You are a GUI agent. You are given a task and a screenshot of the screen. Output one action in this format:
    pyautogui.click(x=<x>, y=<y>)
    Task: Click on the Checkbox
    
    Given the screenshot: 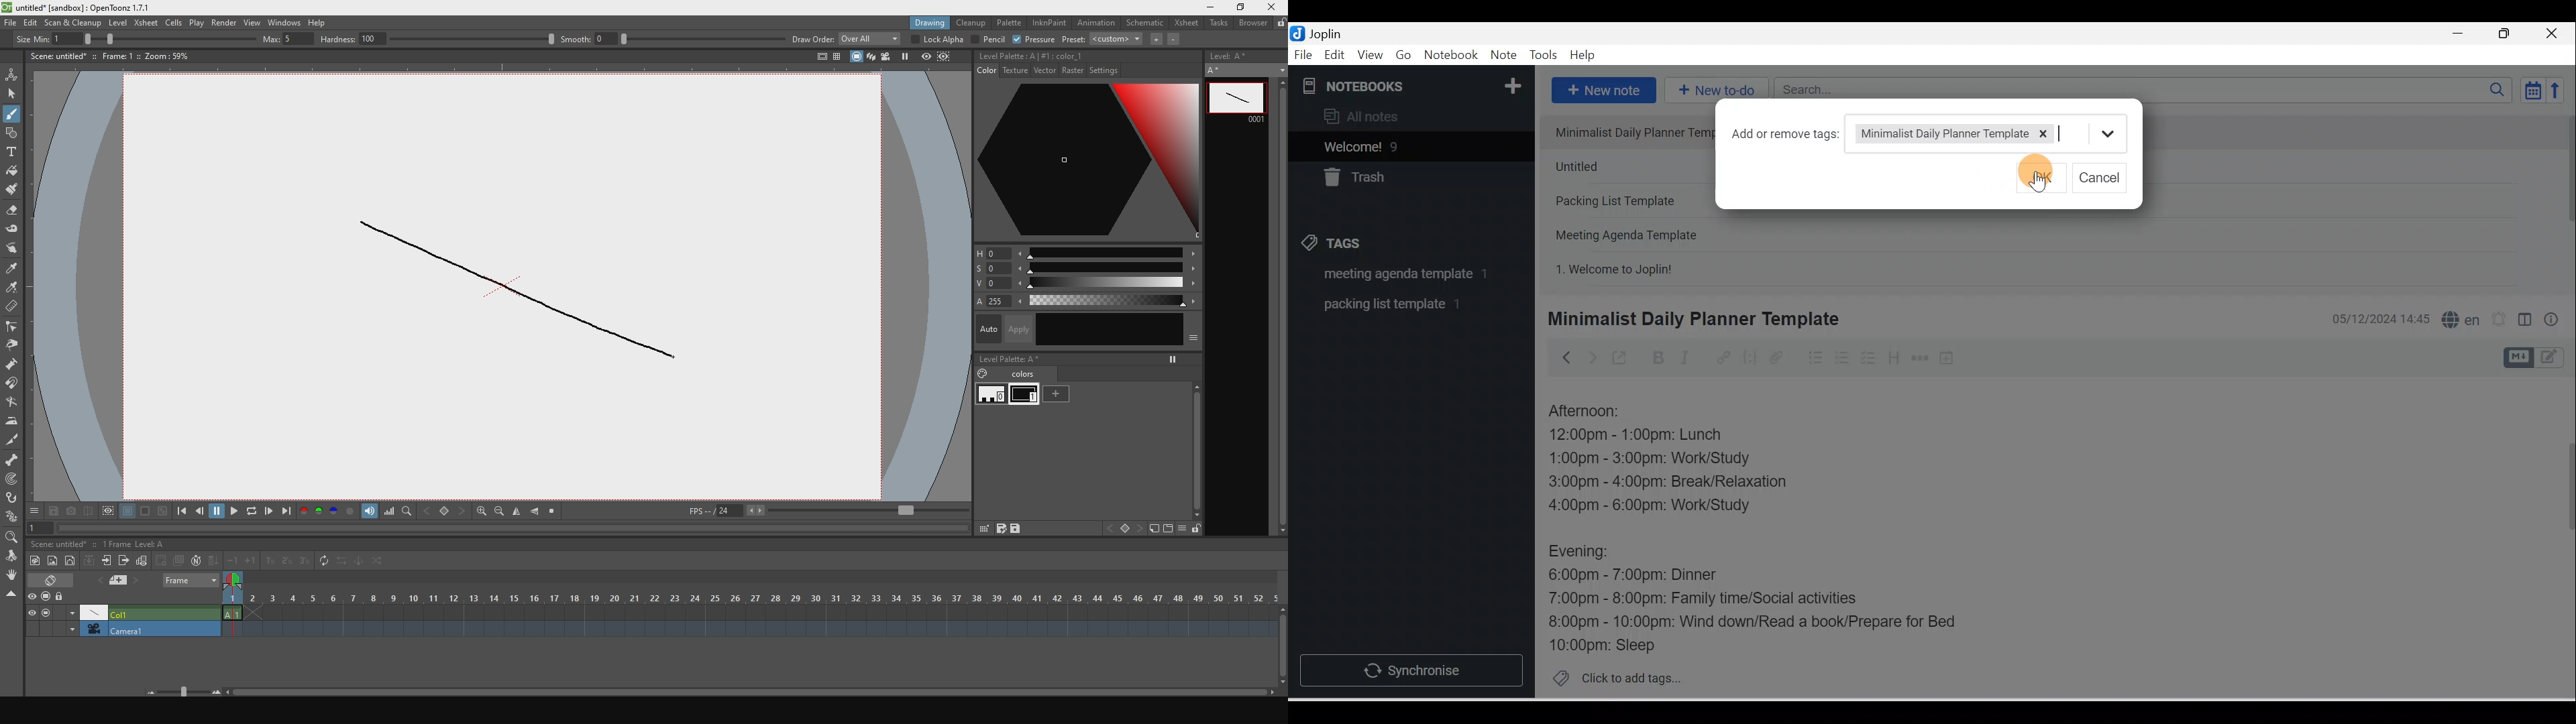 What is the action you would take?
    pyautogui.click(x=1867, y=358)
    